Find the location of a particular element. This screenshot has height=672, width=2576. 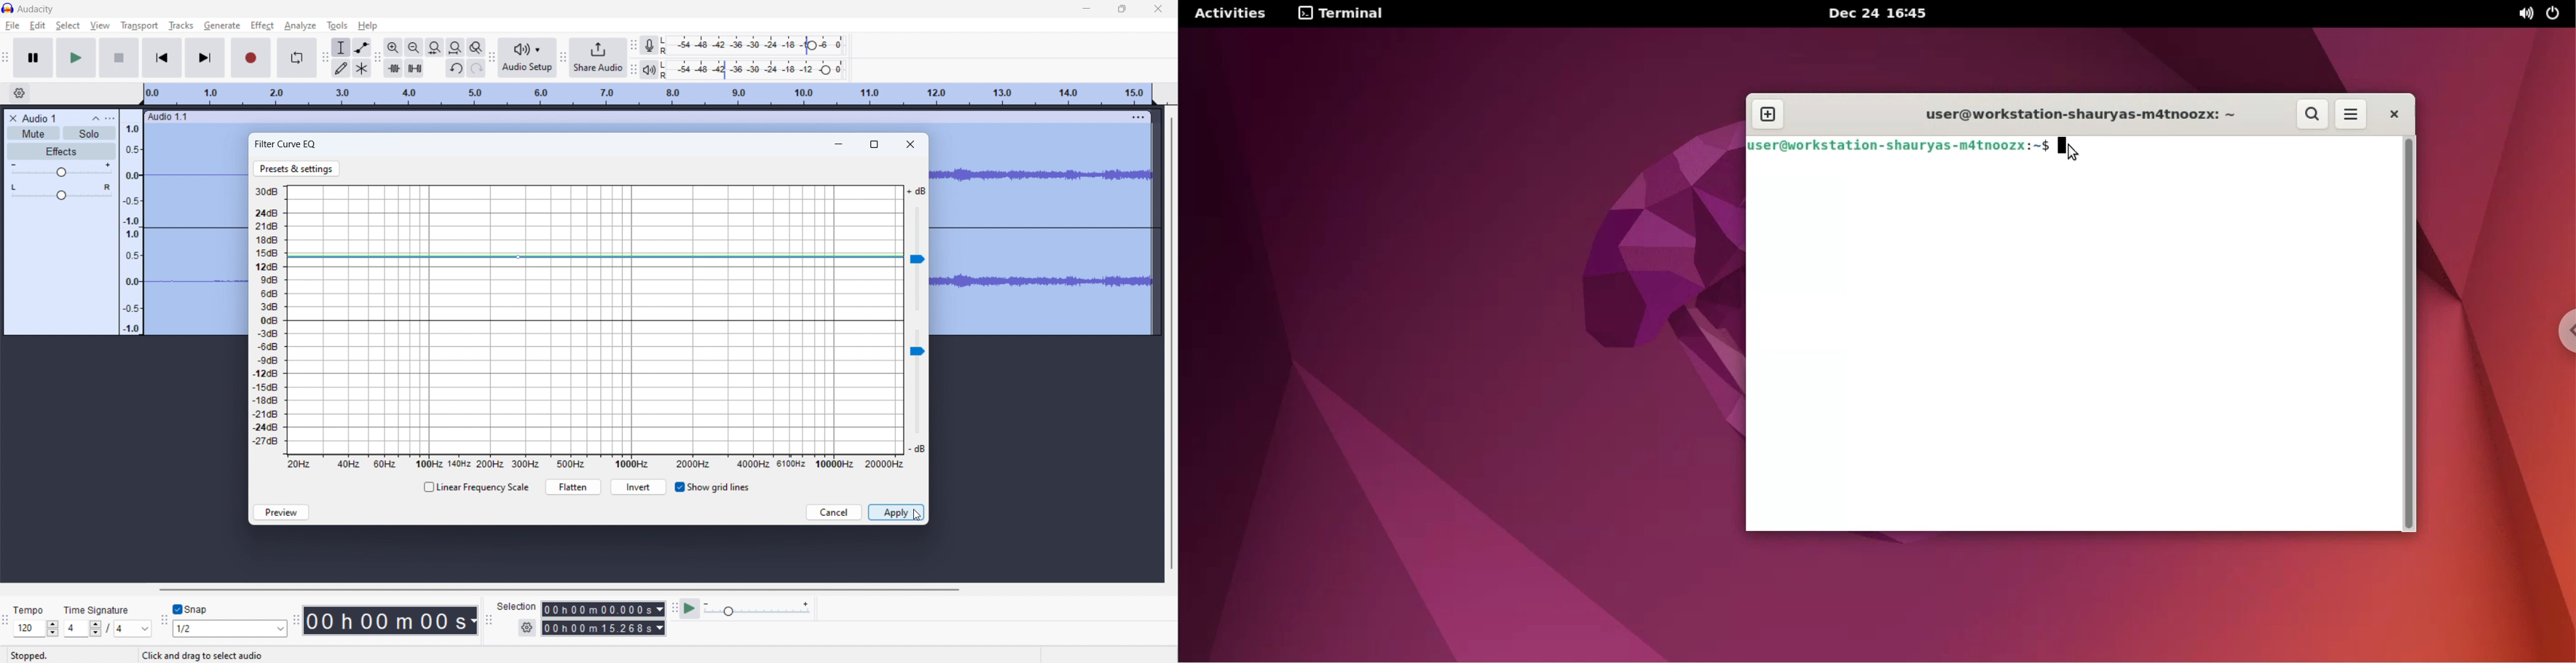

Selection is located at coordinates (517, 605).